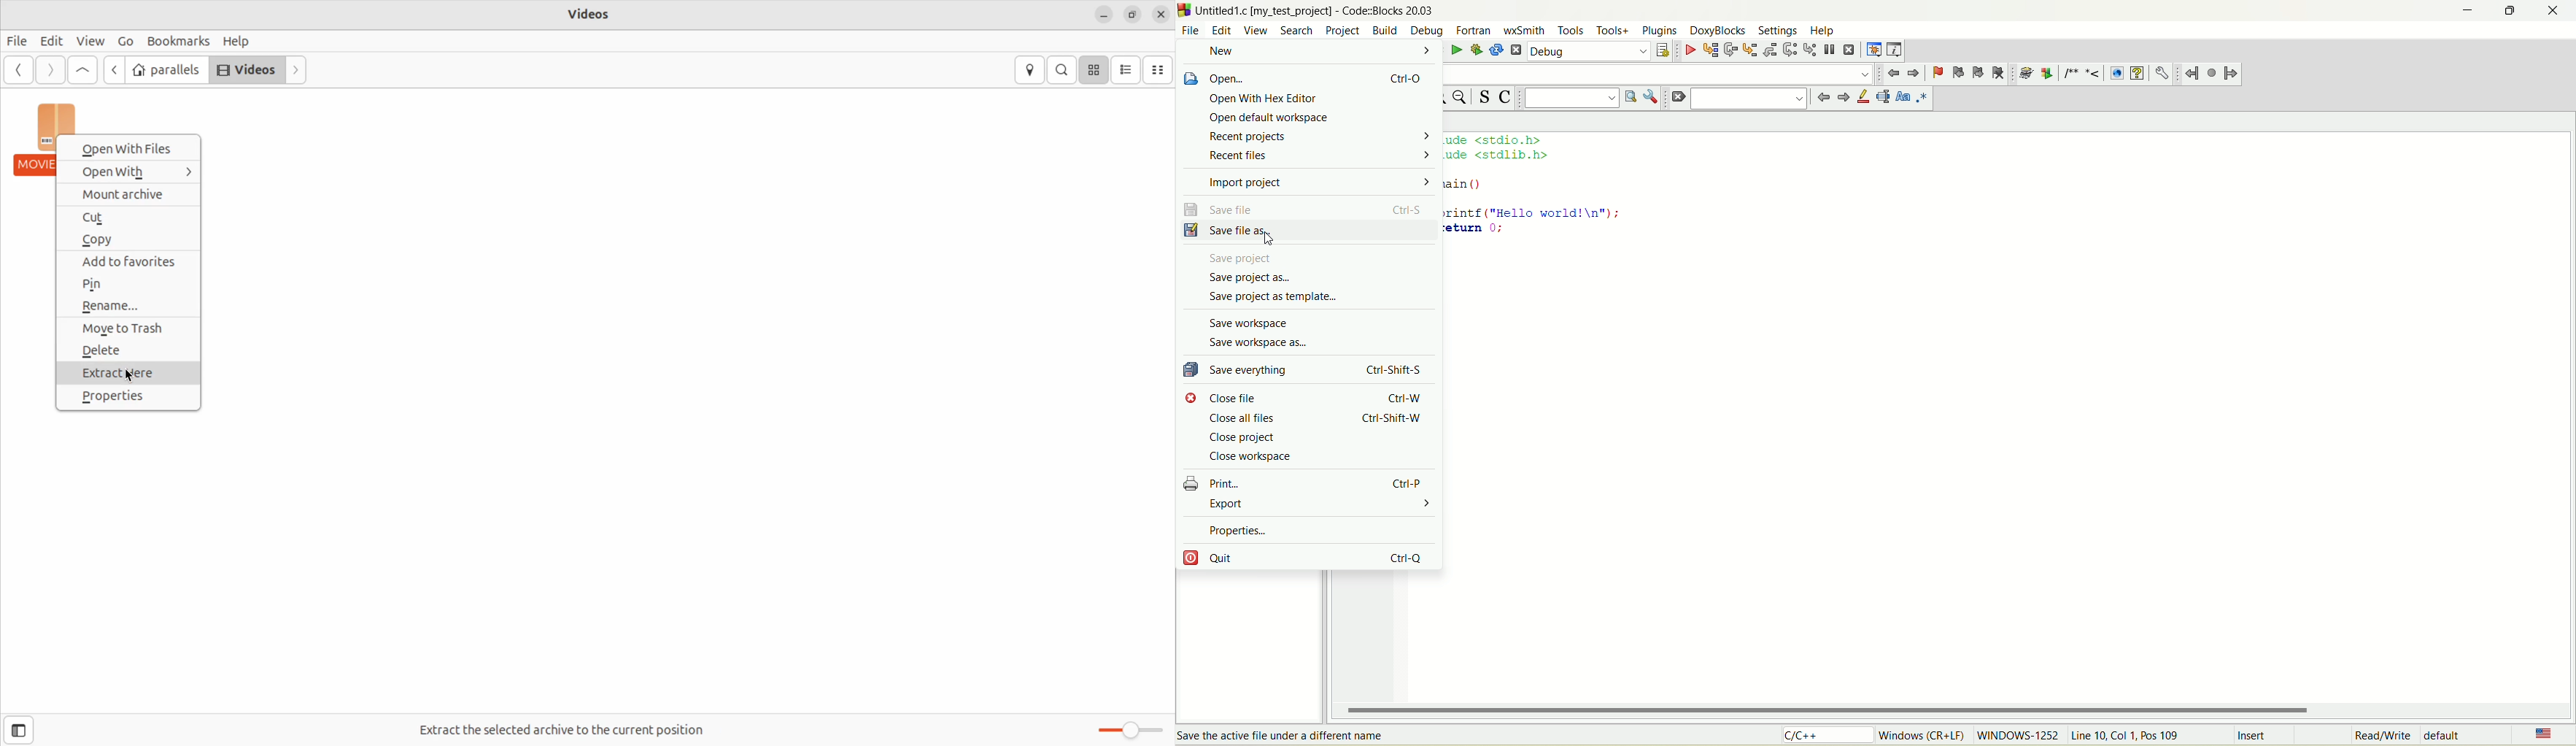 Image resolution: width=2576 pixels, height=756 pixels. I want to click on default, so click(2447, 734).